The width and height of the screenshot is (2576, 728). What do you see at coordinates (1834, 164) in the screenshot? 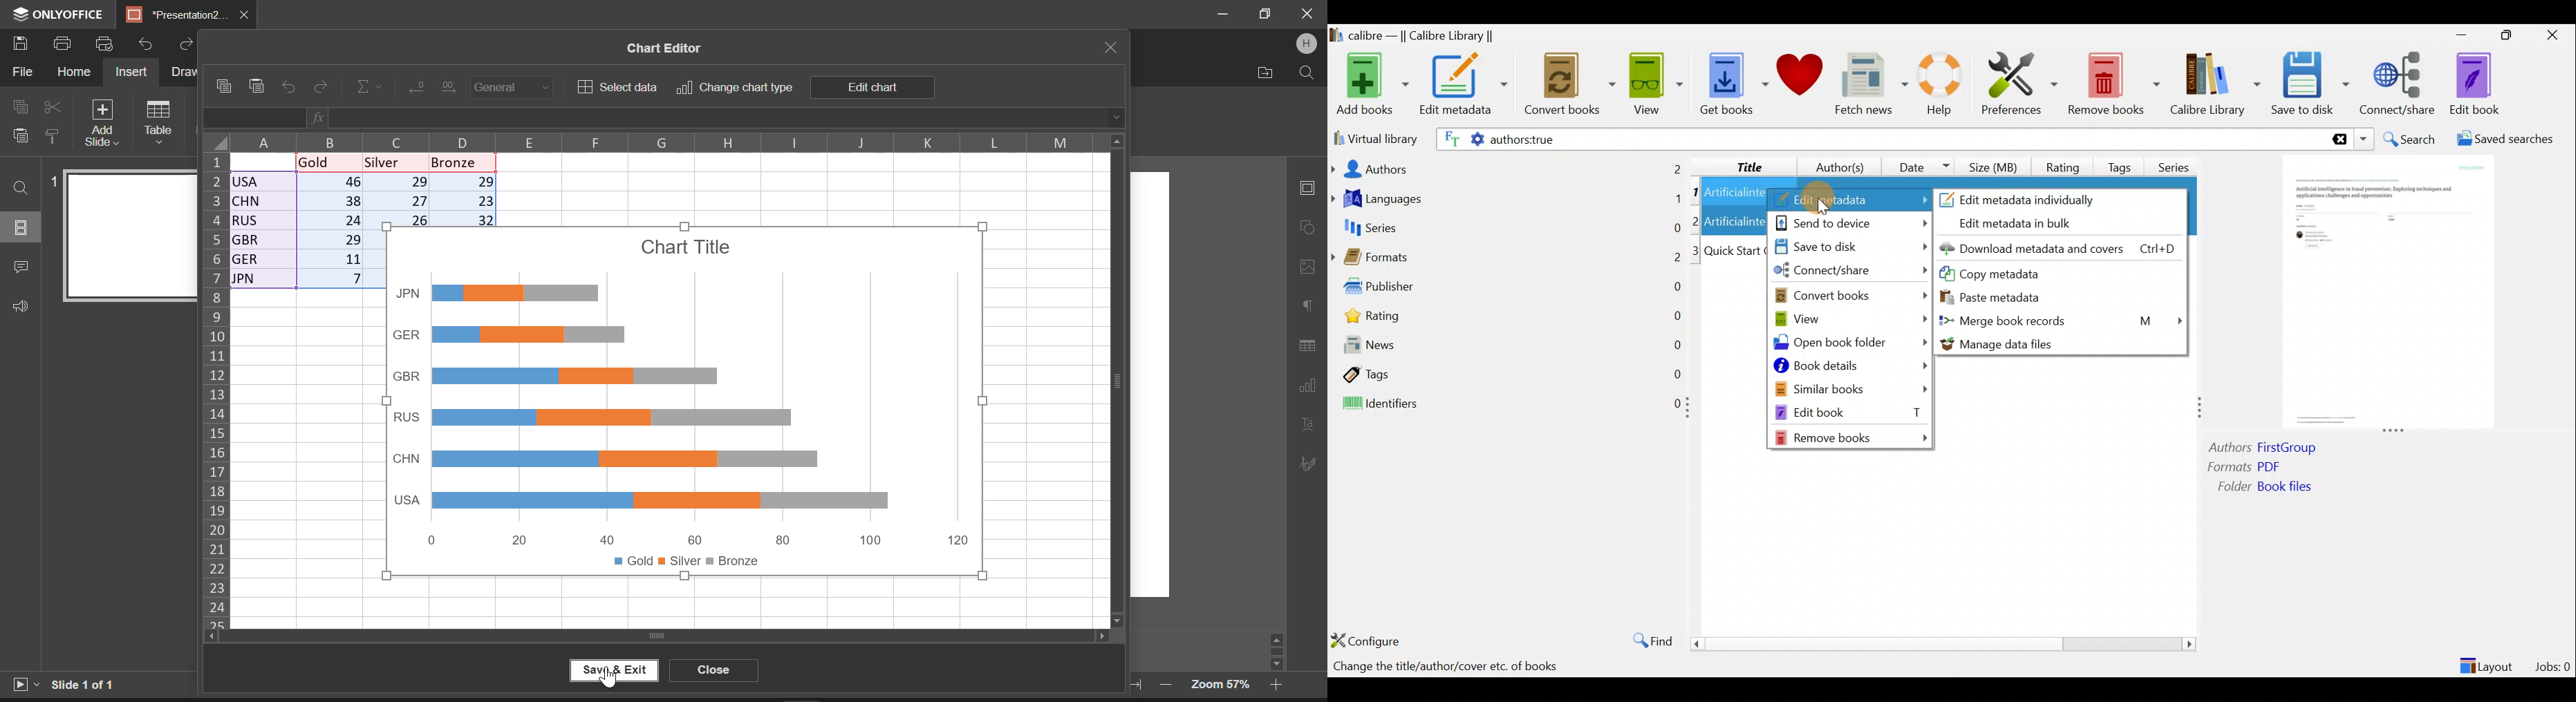
I see `Author(s)` at bounding box center [1834, 164].